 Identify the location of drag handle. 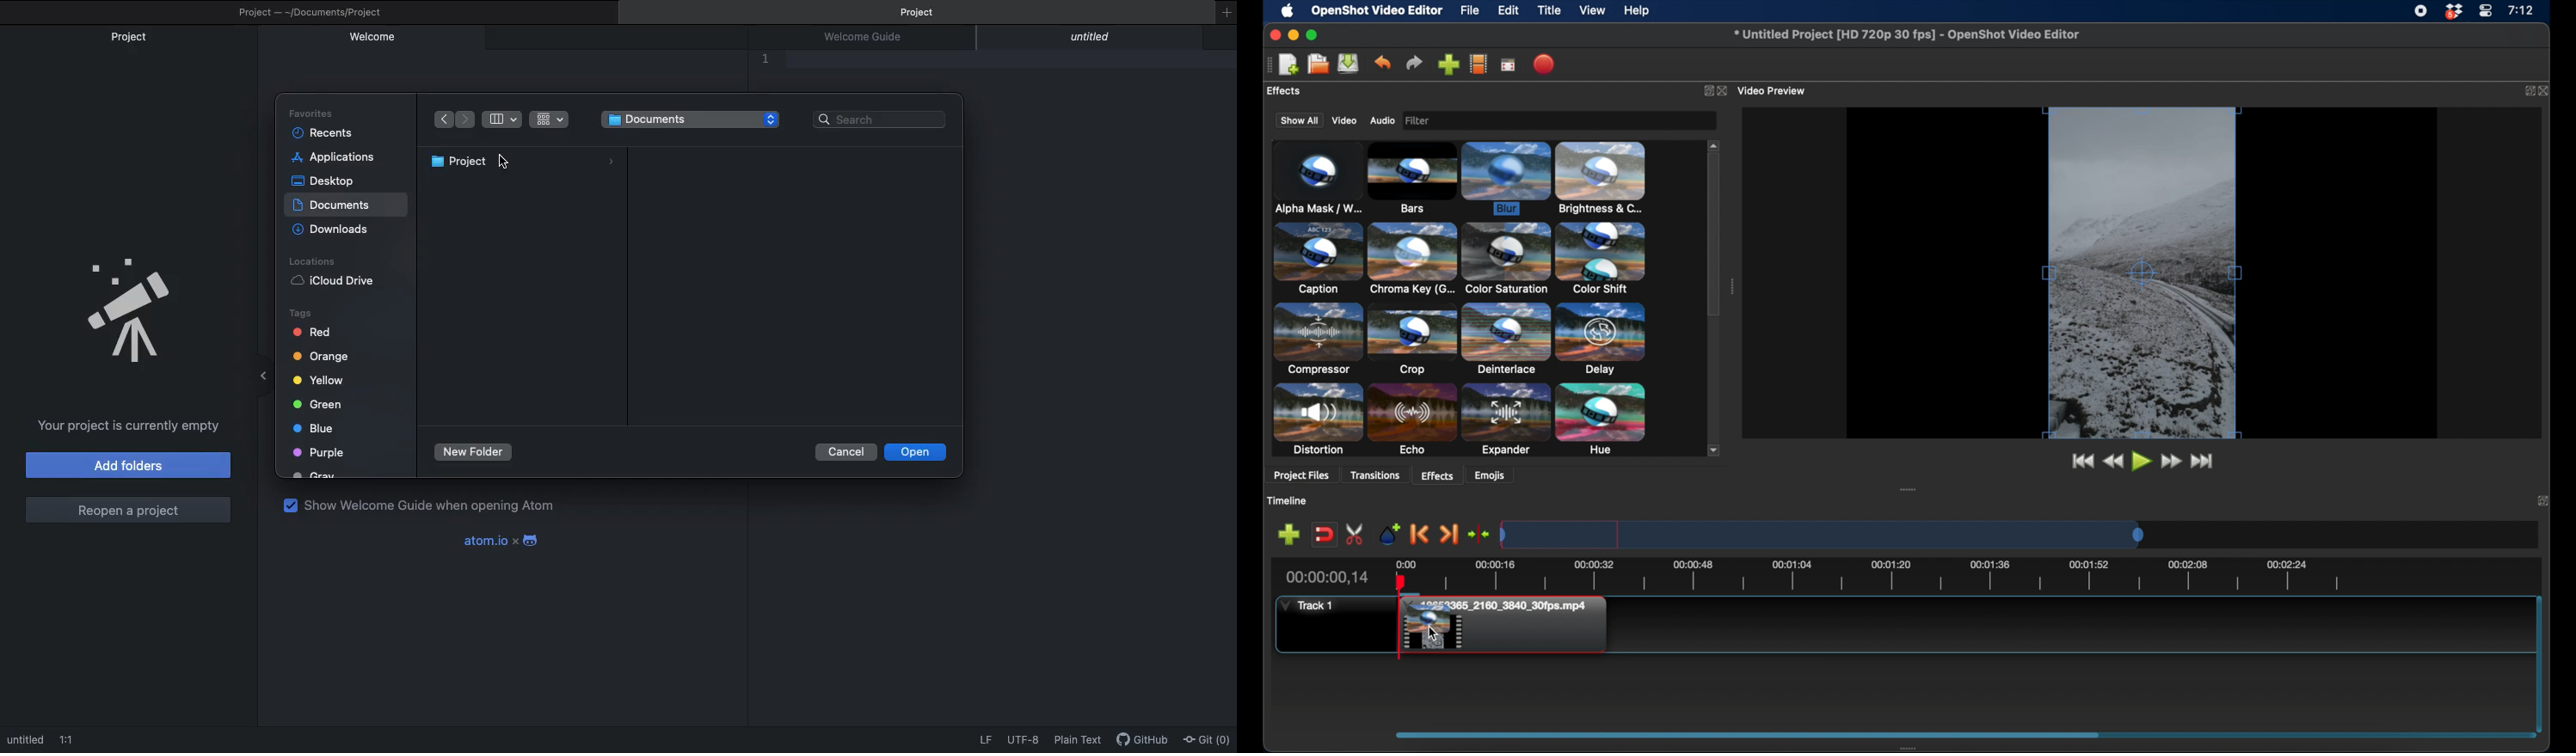
(1731, 287).